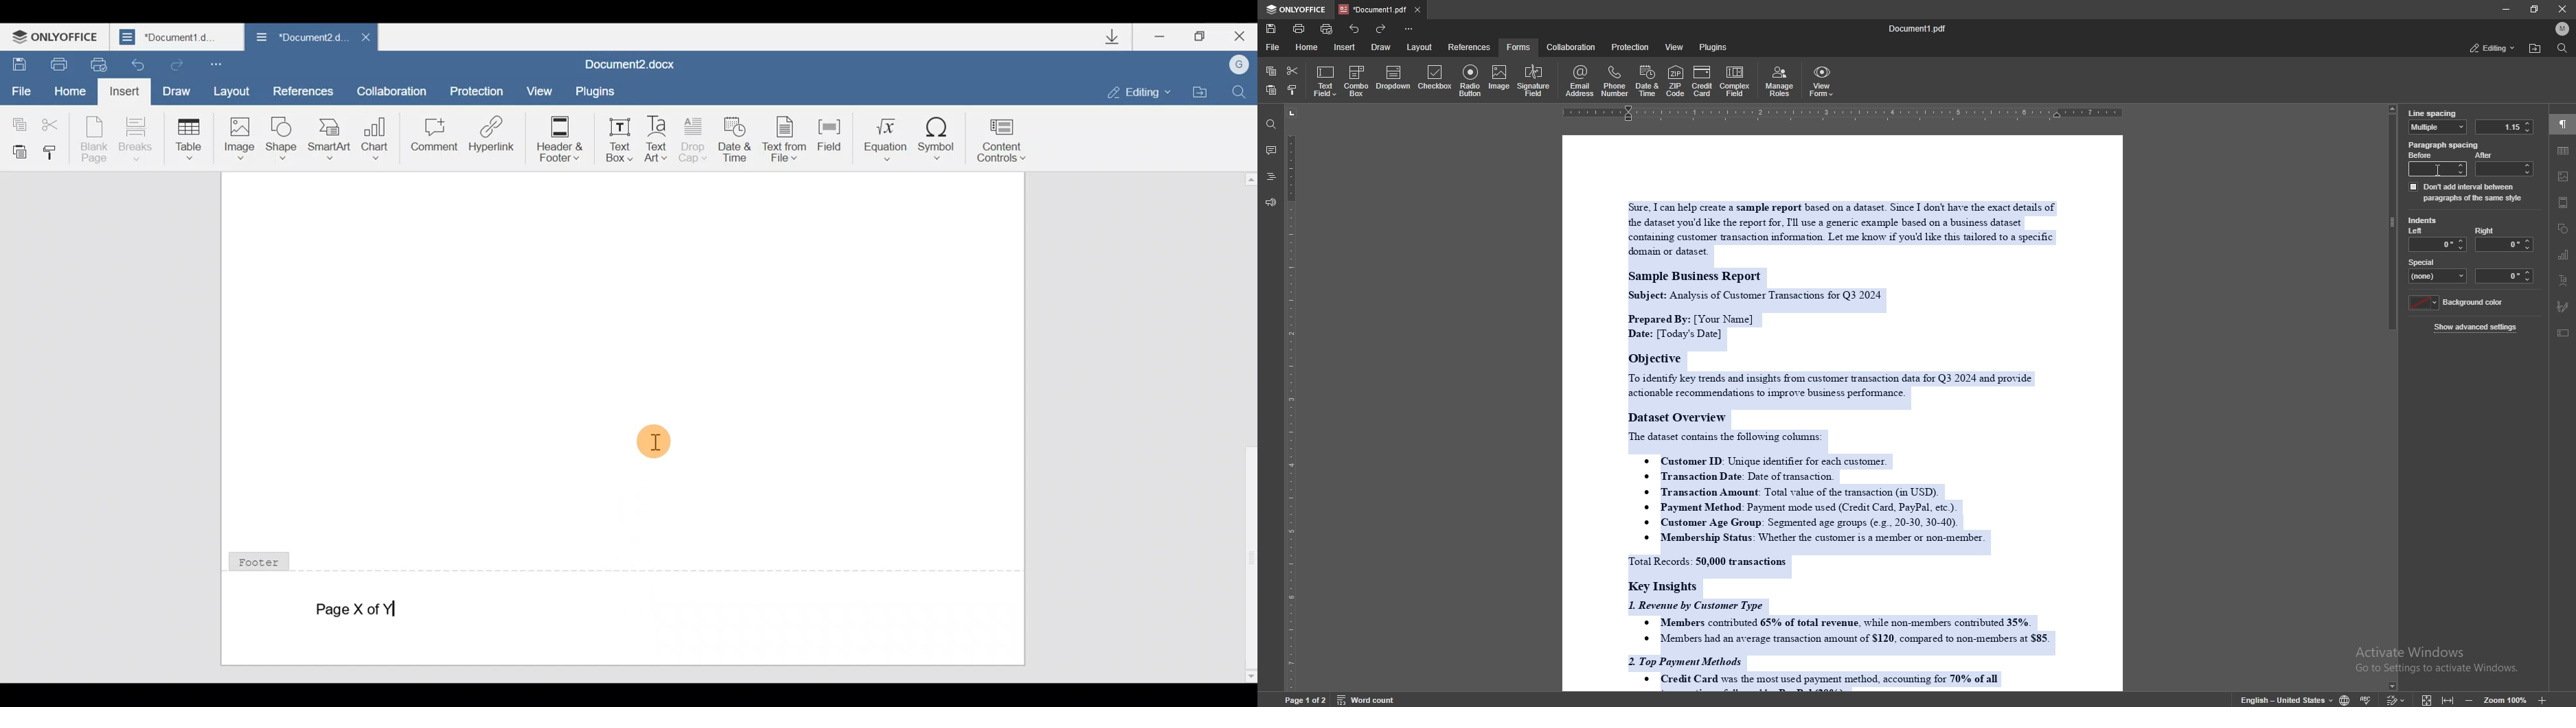 The width and height of the screenshot is (2576, 728). I want to click on Protection, so click(477, 86).